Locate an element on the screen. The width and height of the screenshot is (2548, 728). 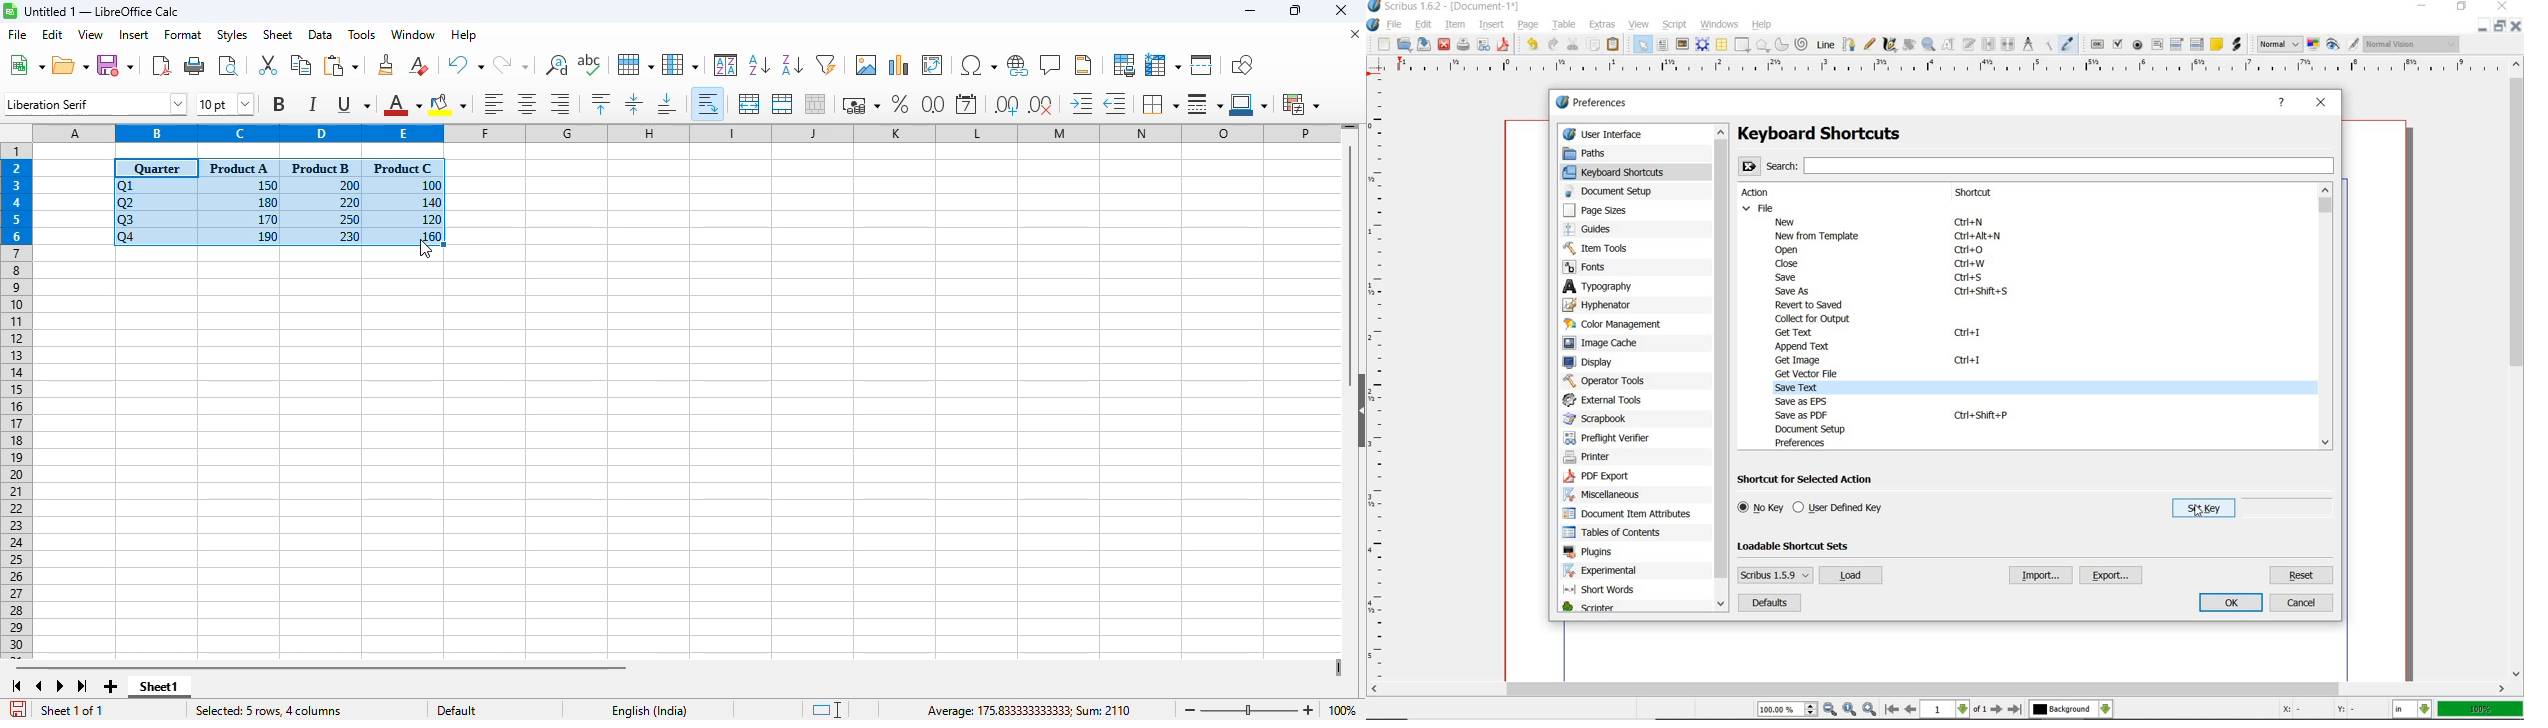
link annotation is located at coordinates (2237, 43).